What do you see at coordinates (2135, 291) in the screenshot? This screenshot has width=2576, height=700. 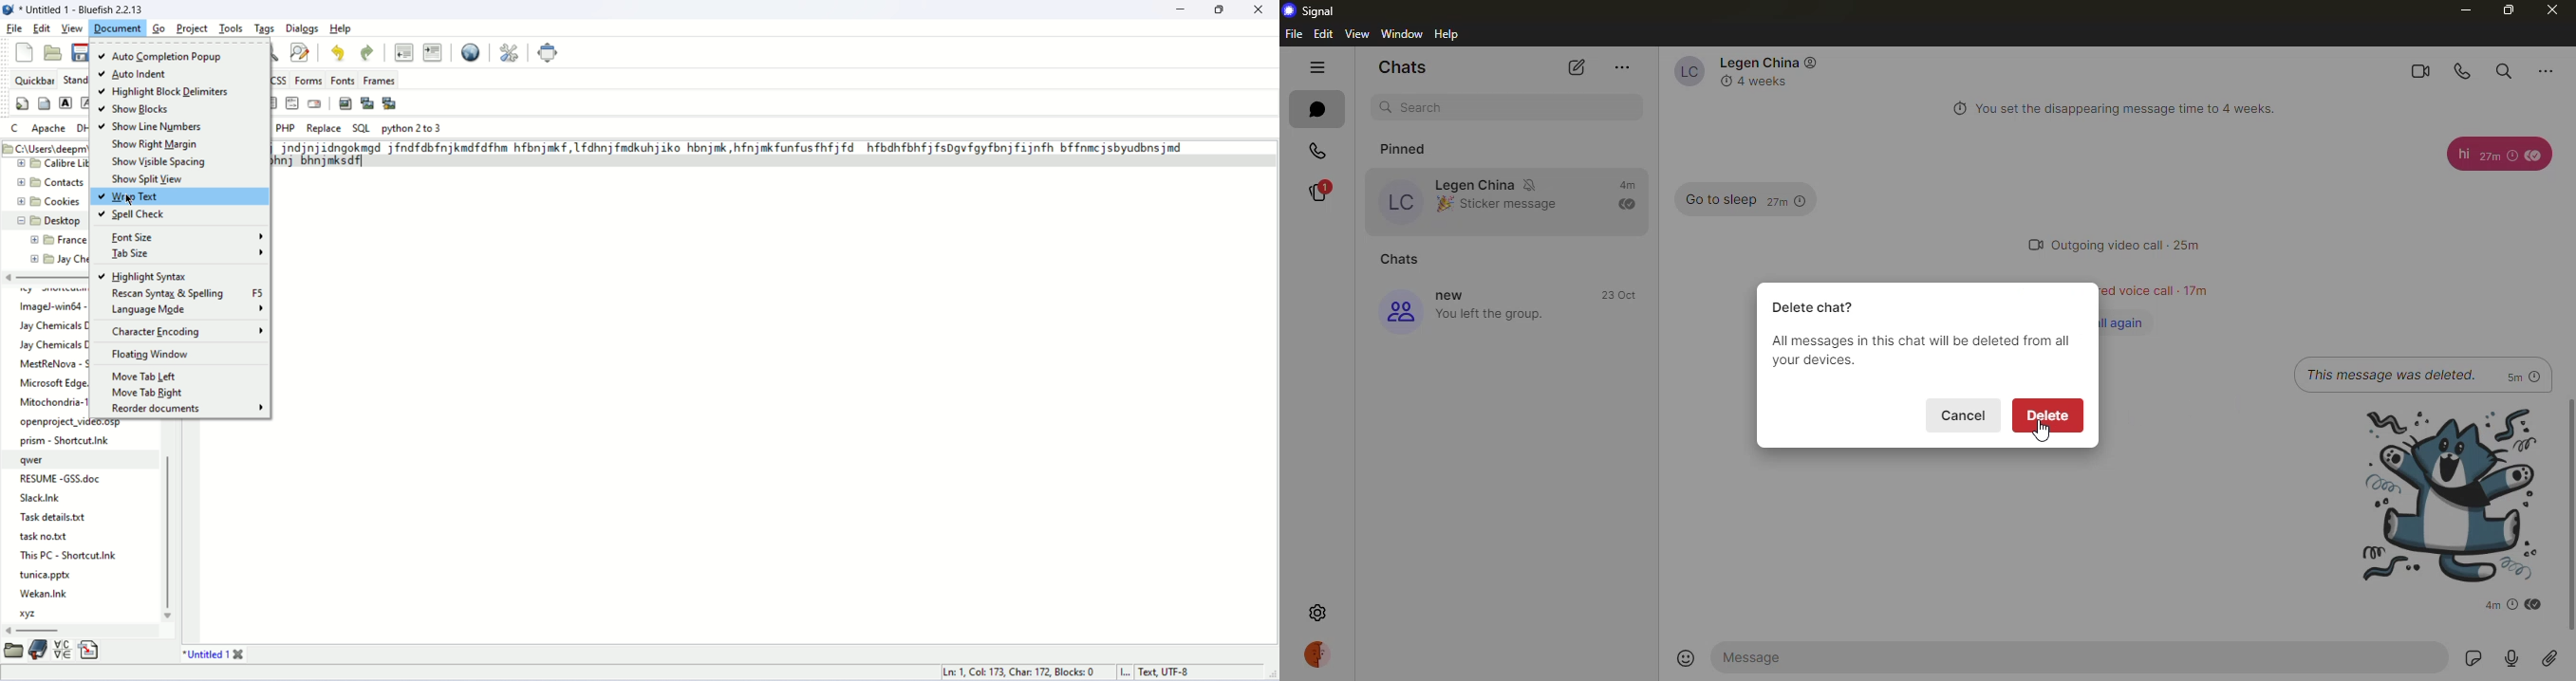 I see `status message` at bounding box center [2135, 291].